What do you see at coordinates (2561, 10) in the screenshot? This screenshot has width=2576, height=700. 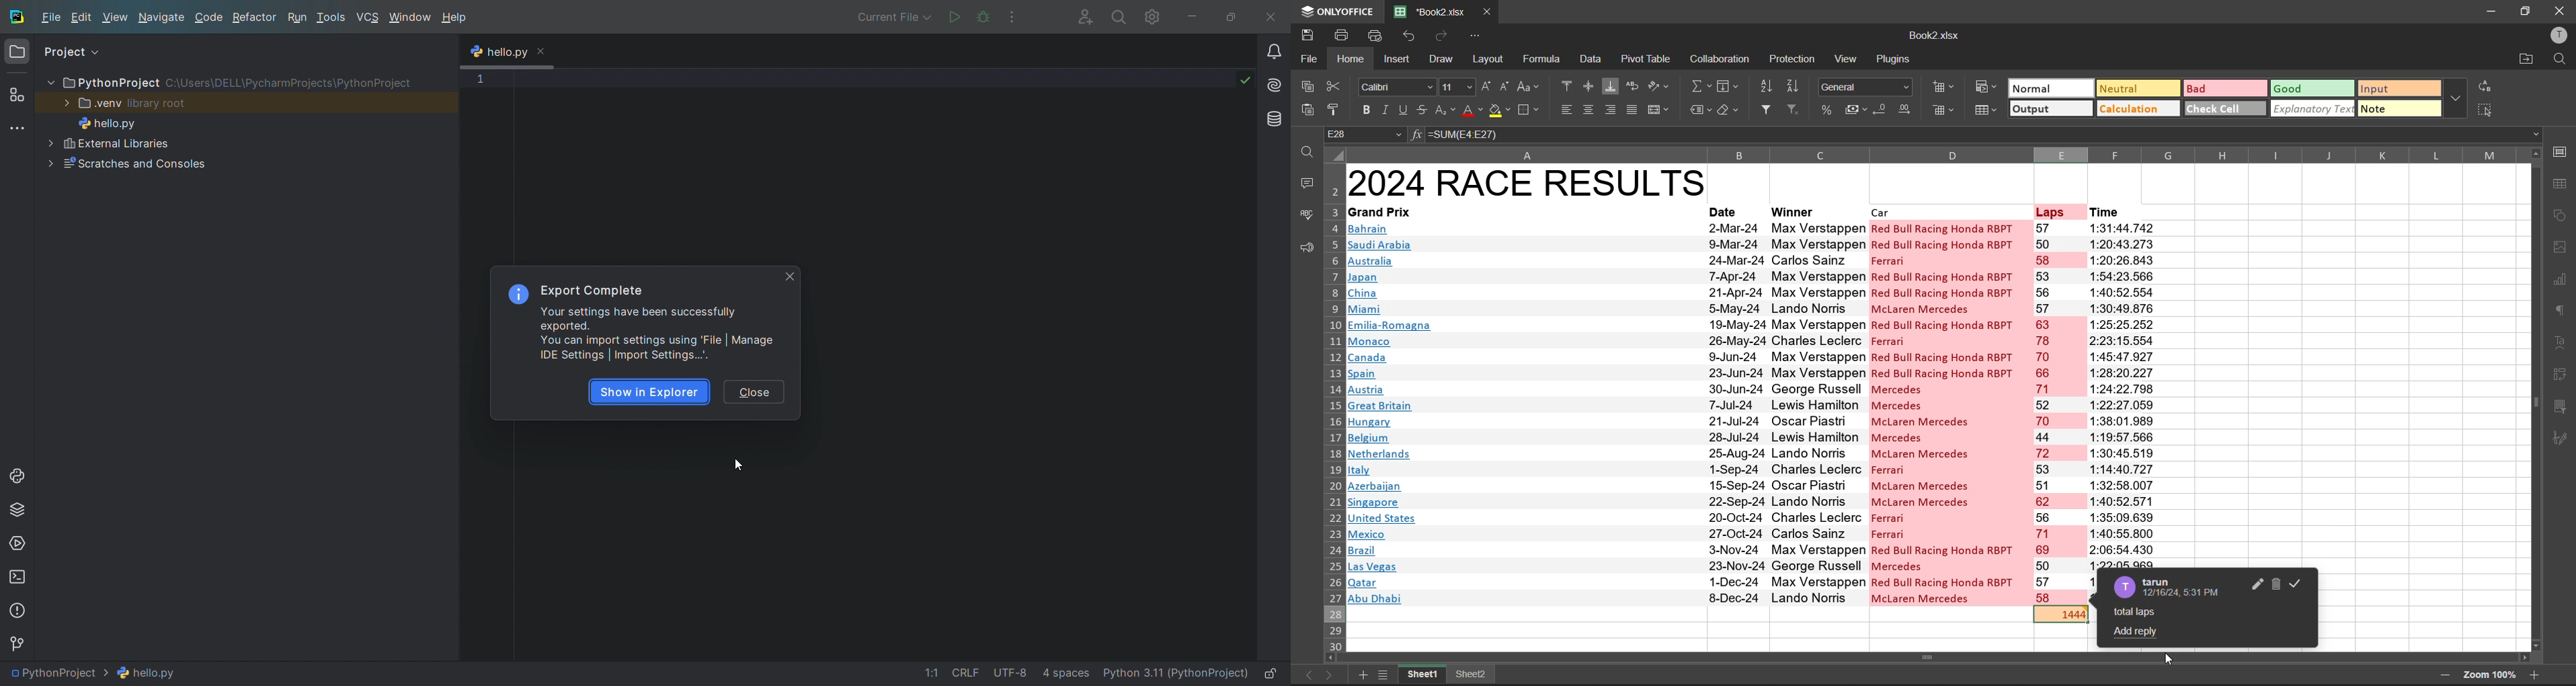 I see `close` at bounding box center [2561, 10].